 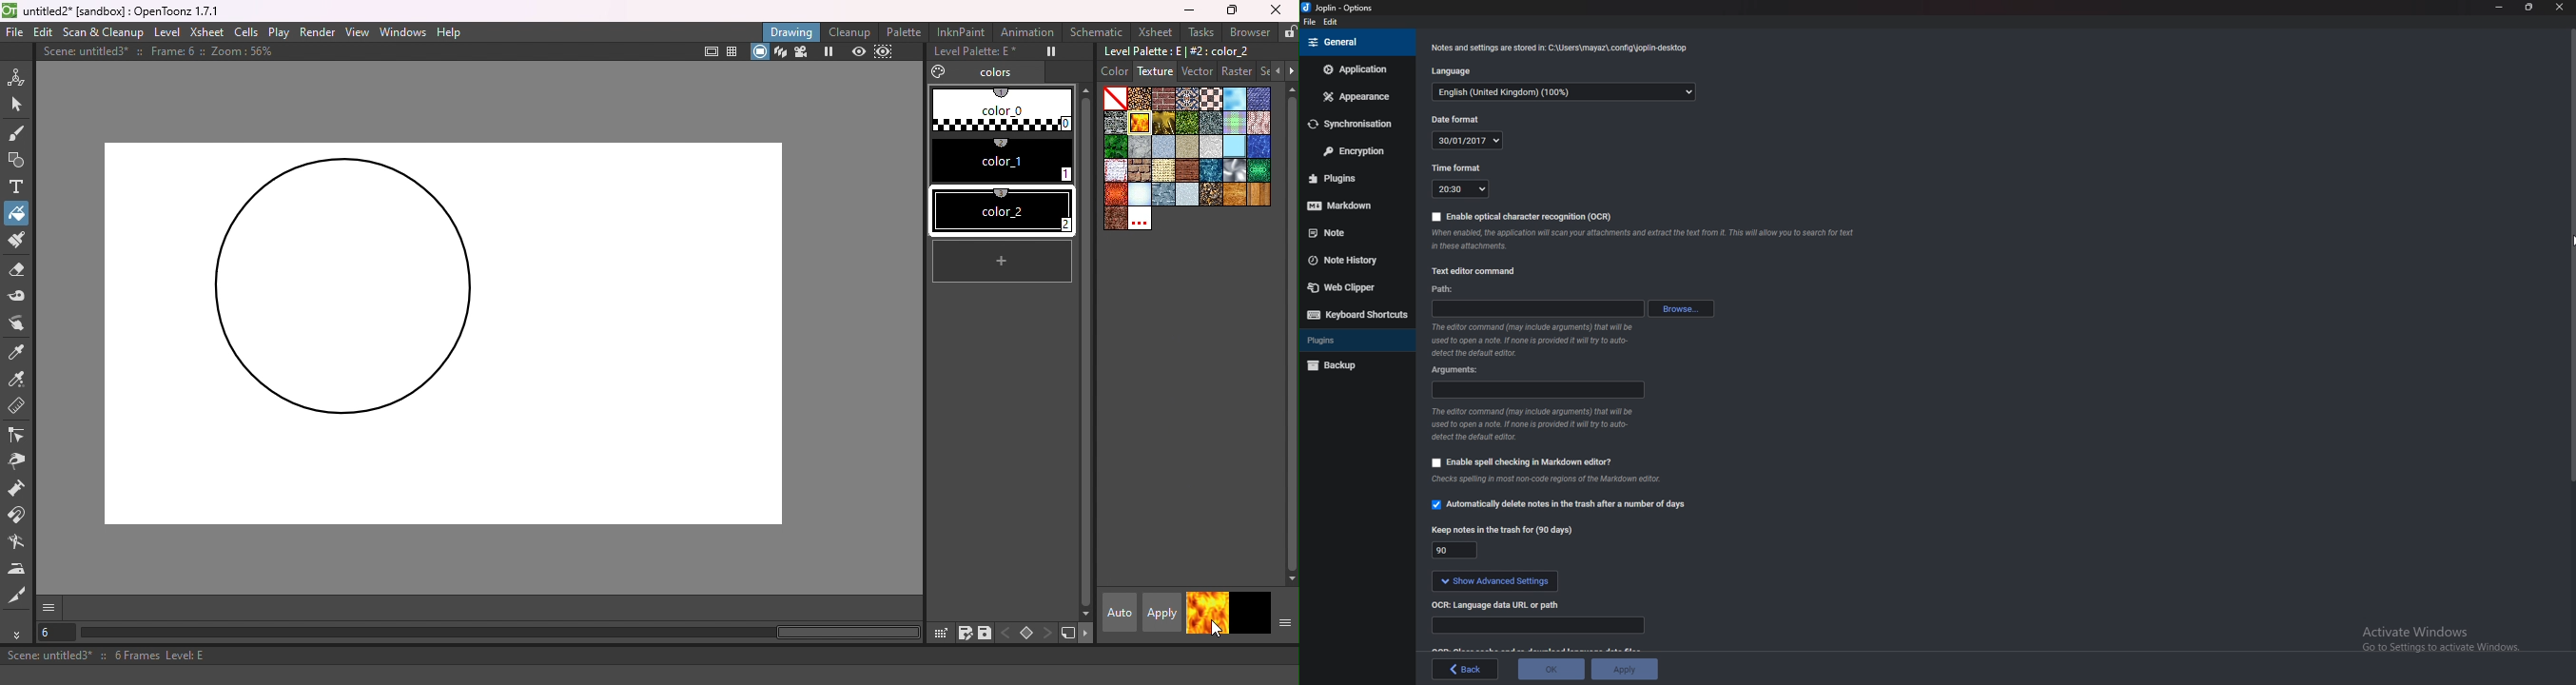 What do you see at coordinates (1468, 140) in the screenshot?
I see `30/01/2017` at bounding box center [1468, 140].